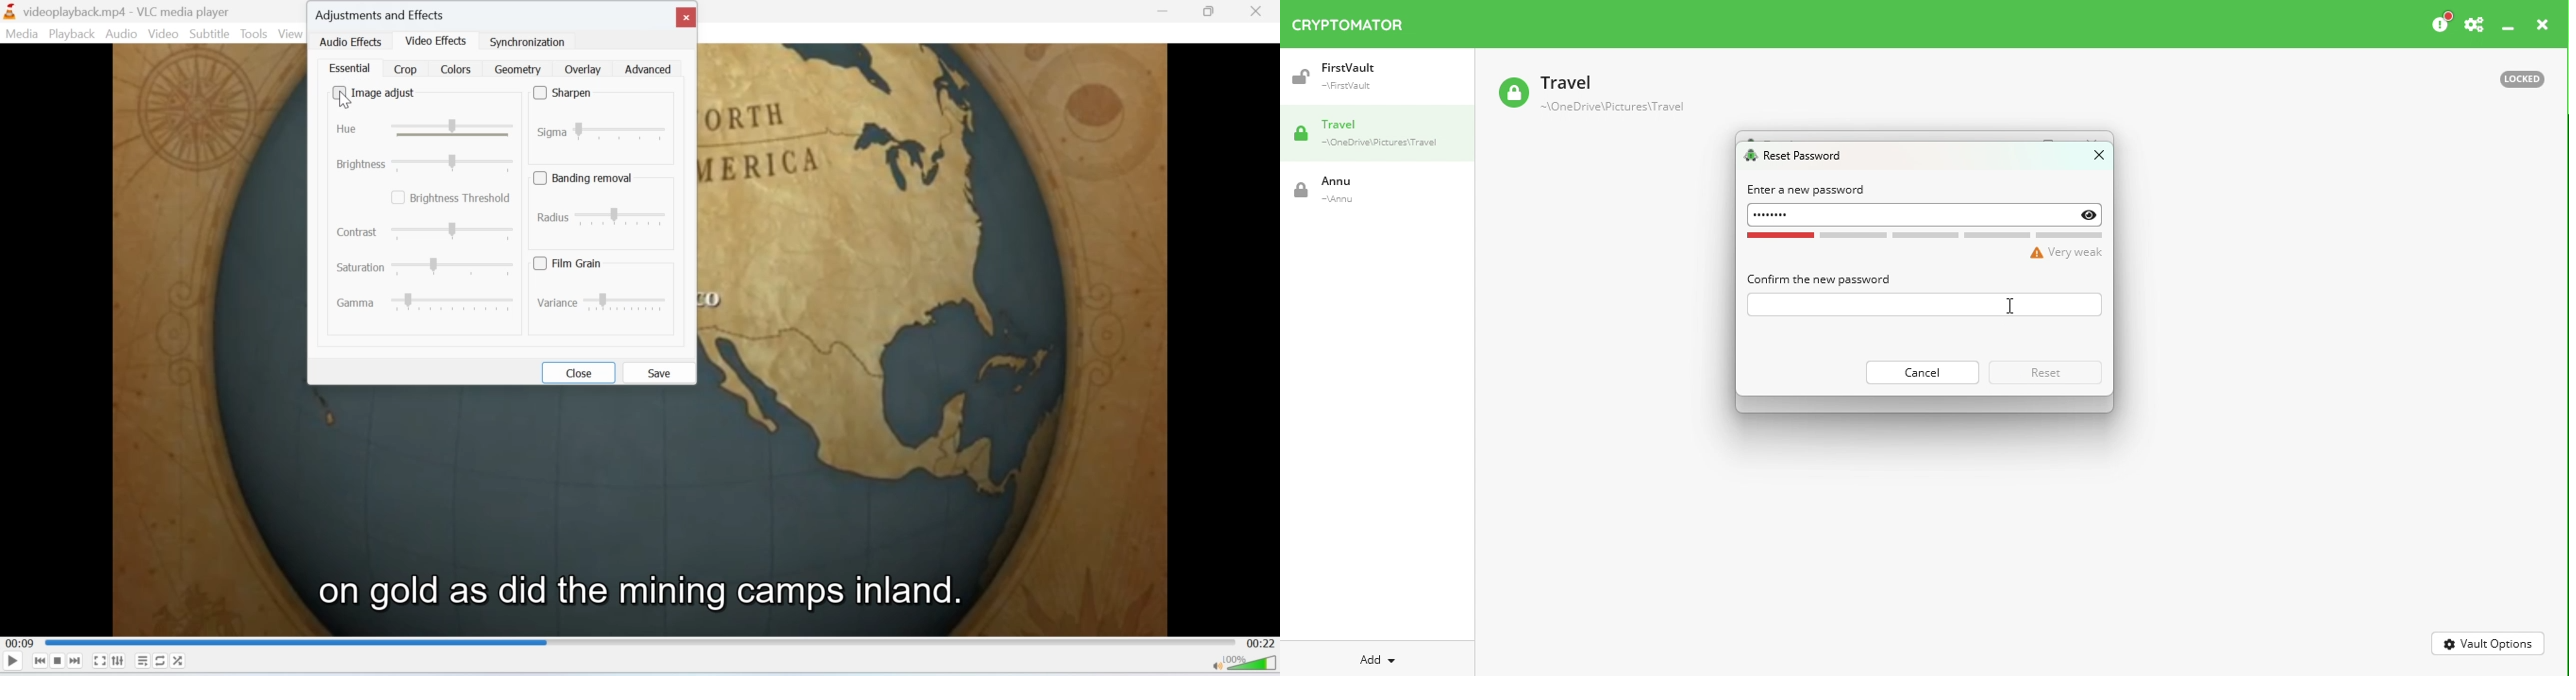 The height and width of the screenshot is (700, 2576). I want to click on Loop, so click(161, 660).